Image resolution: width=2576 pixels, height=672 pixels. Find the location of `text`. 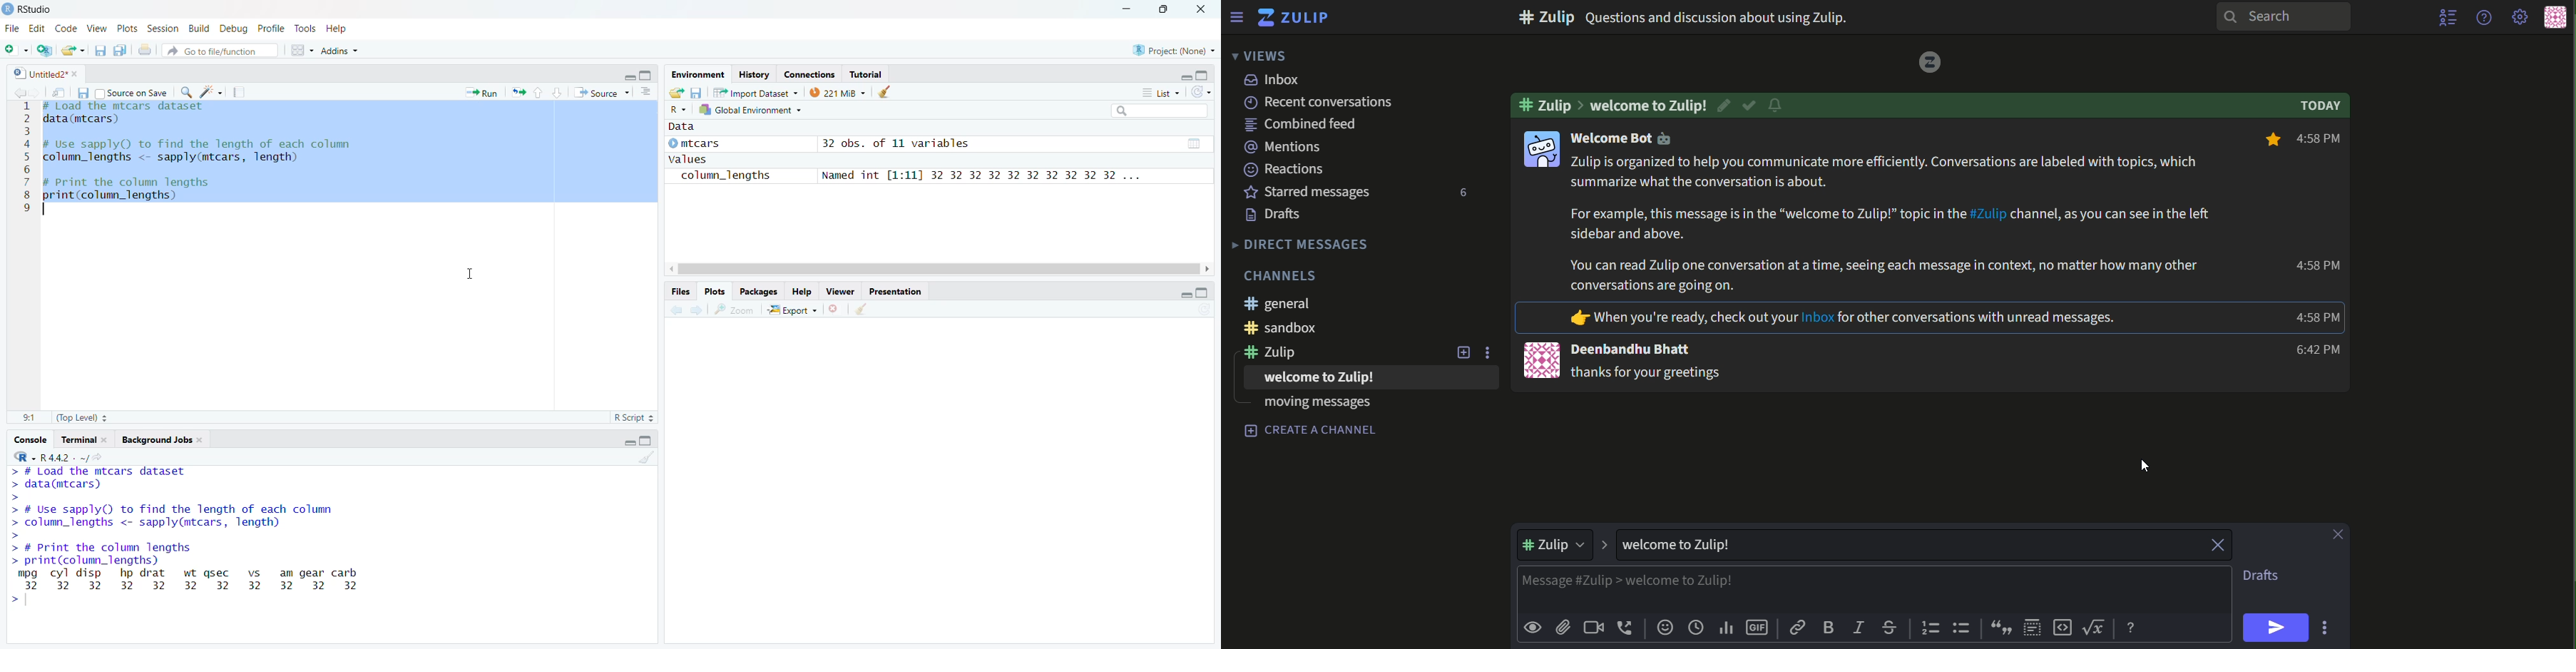

text is located at coordinates (1309, 192).